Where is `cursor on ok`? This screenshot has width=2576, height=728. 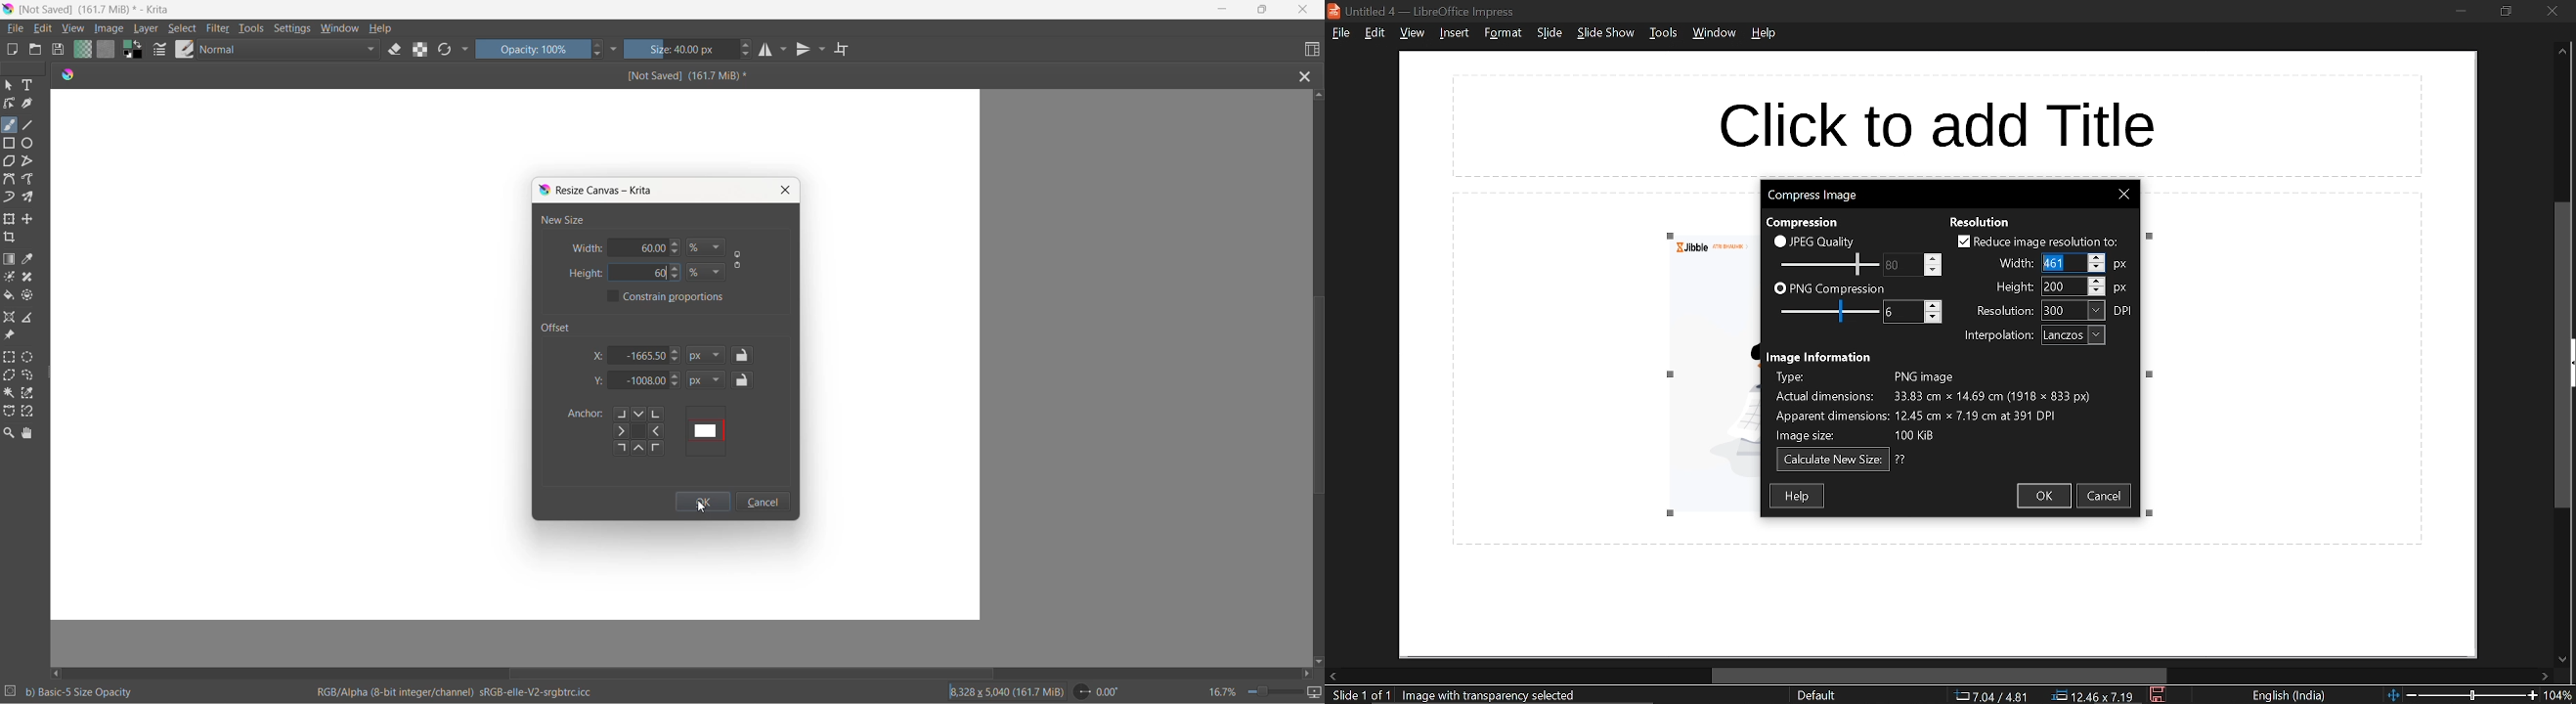 cursor on ok is located at coordinates (702, 506).